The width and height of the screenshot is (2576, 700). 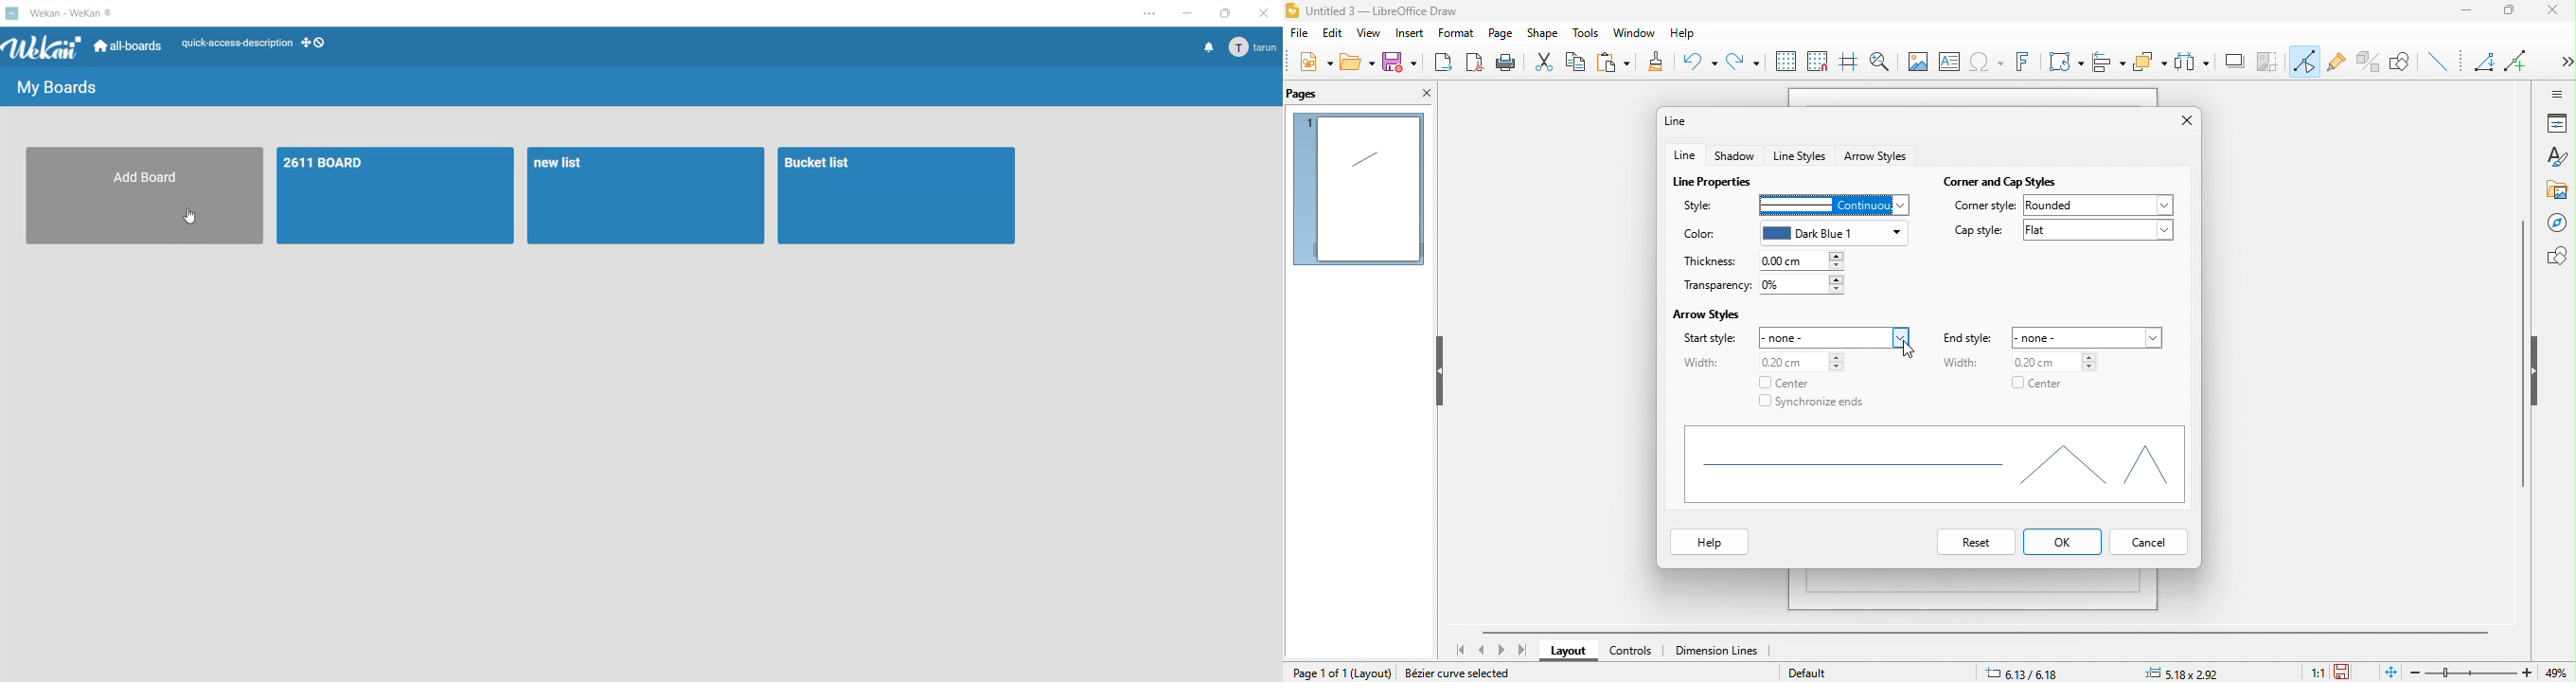 I want to click on notifications, so click(x=1206, y=47).